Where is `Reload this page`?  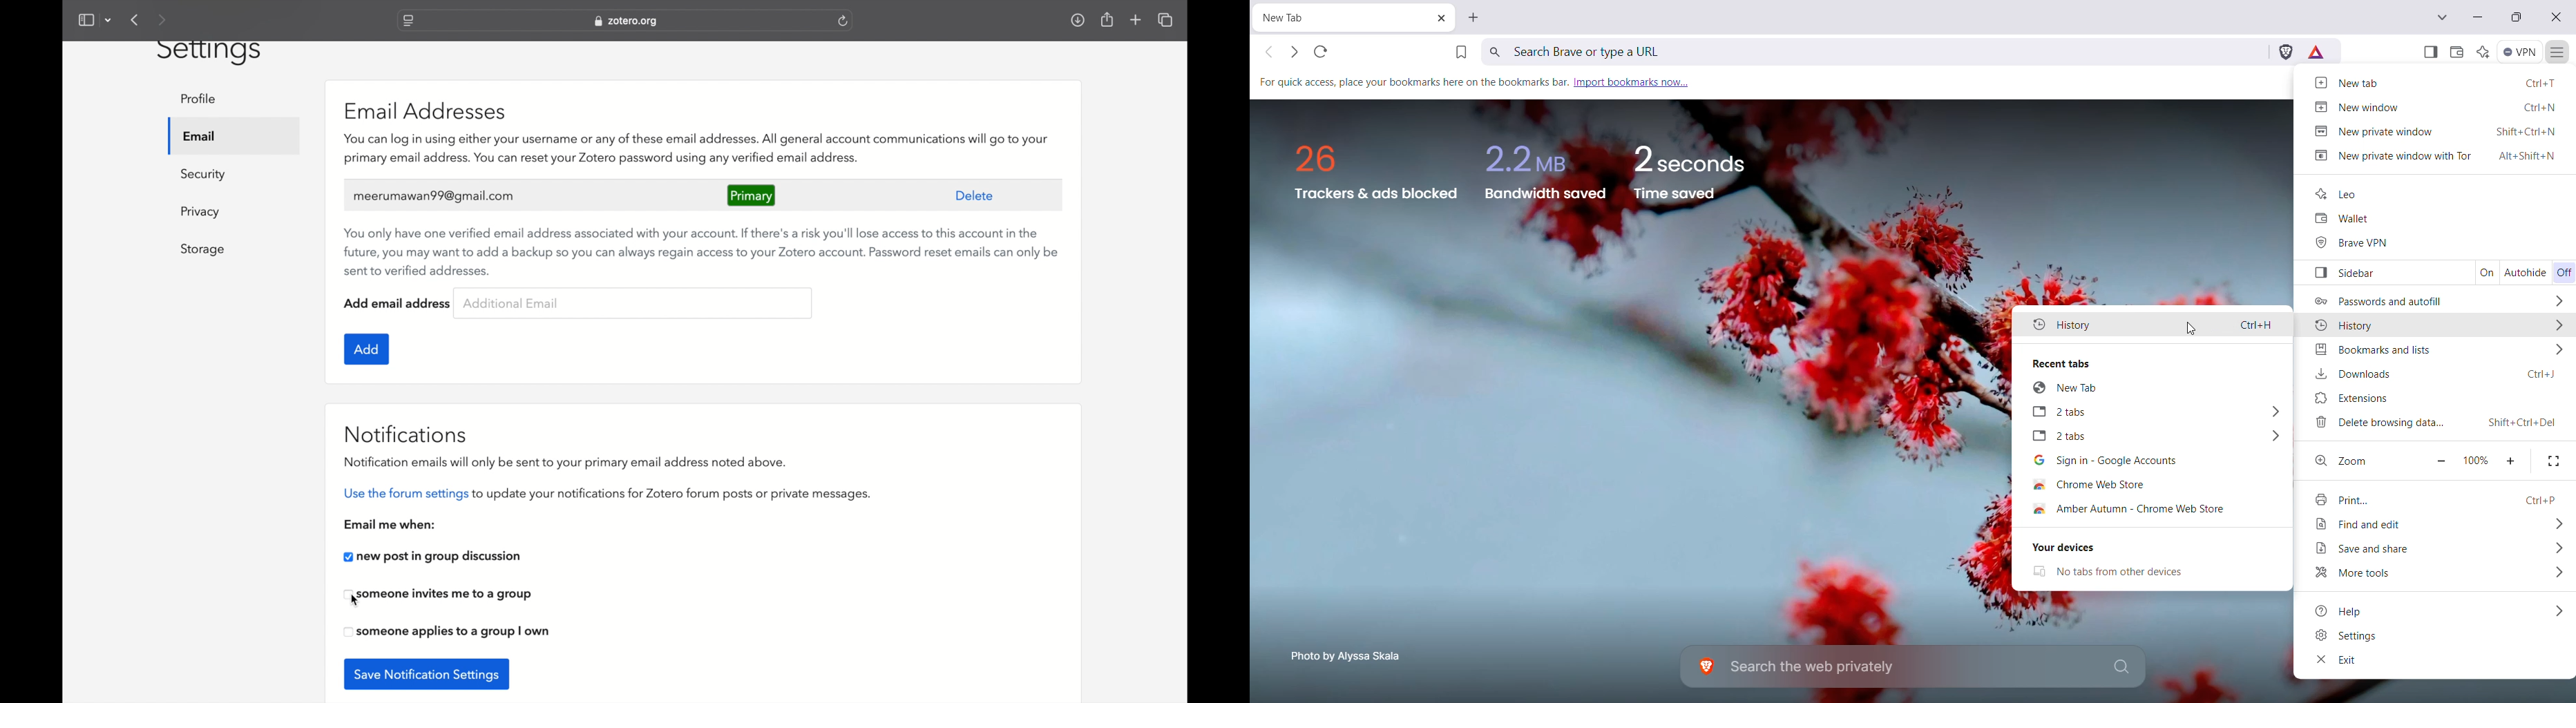 Reload this page is located at coordinates (1322, 52).